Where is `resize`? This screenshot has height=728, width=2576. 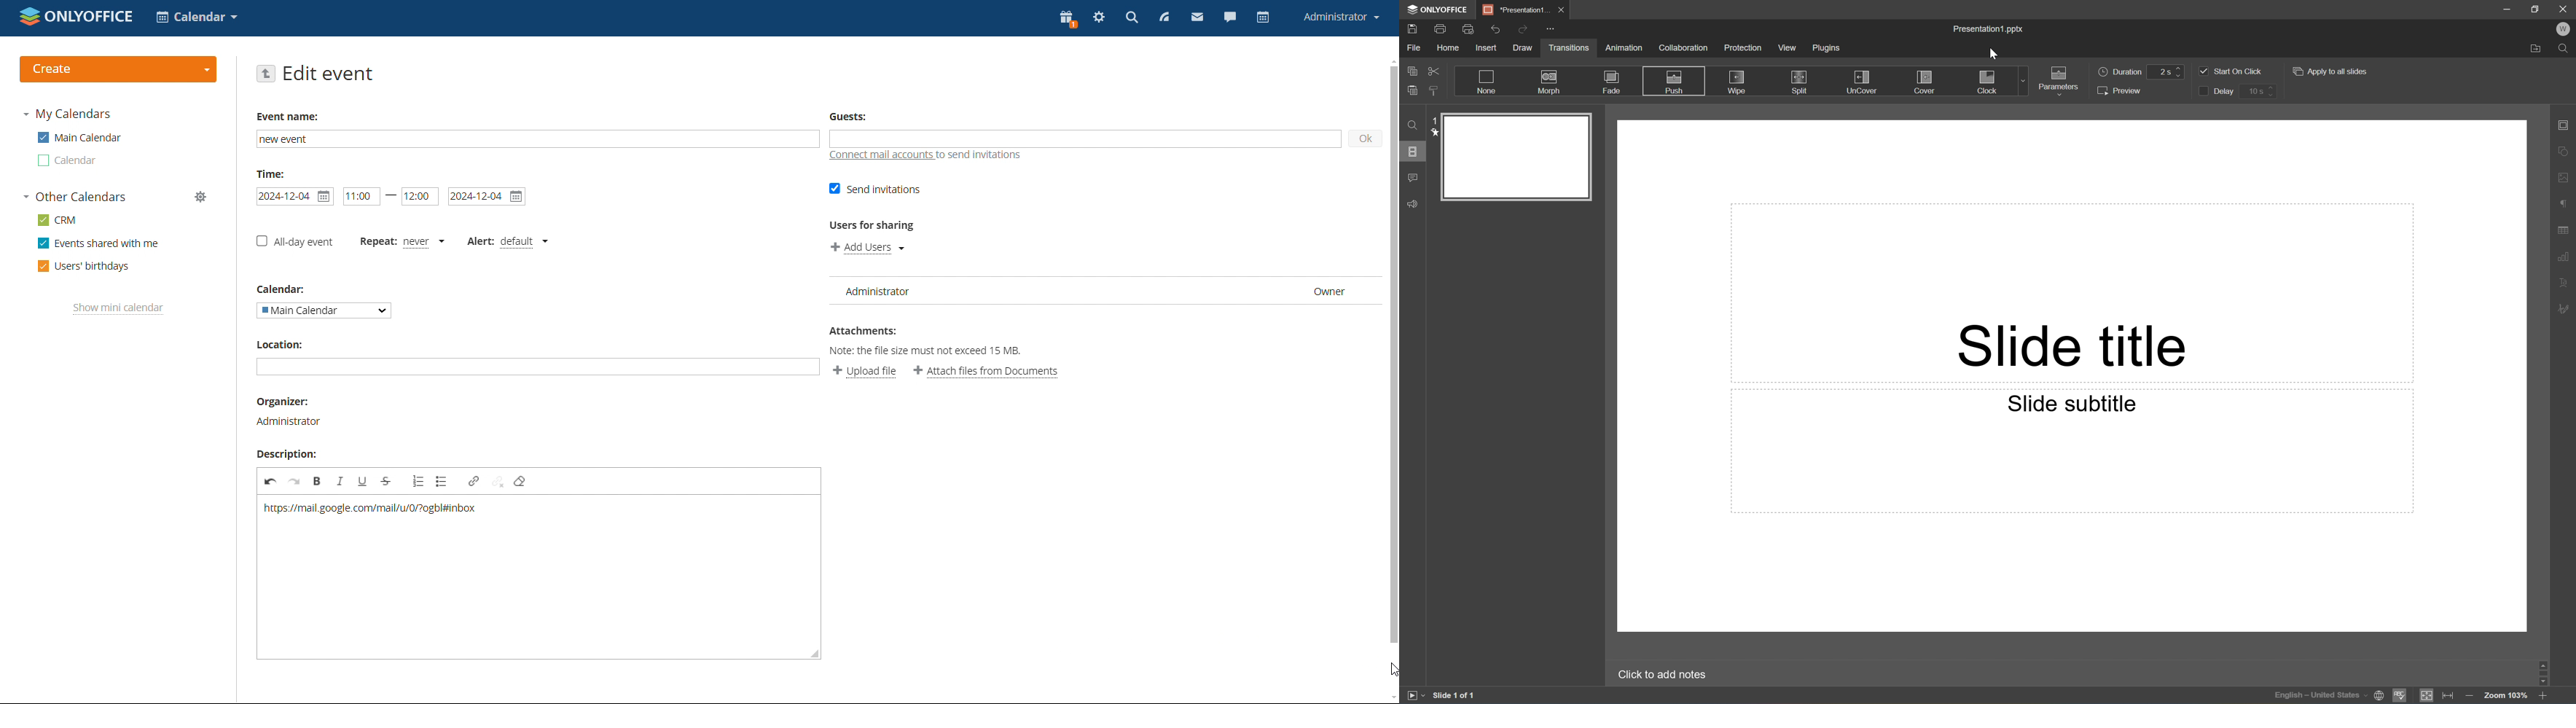 resize is located at coordinates (813, 653).